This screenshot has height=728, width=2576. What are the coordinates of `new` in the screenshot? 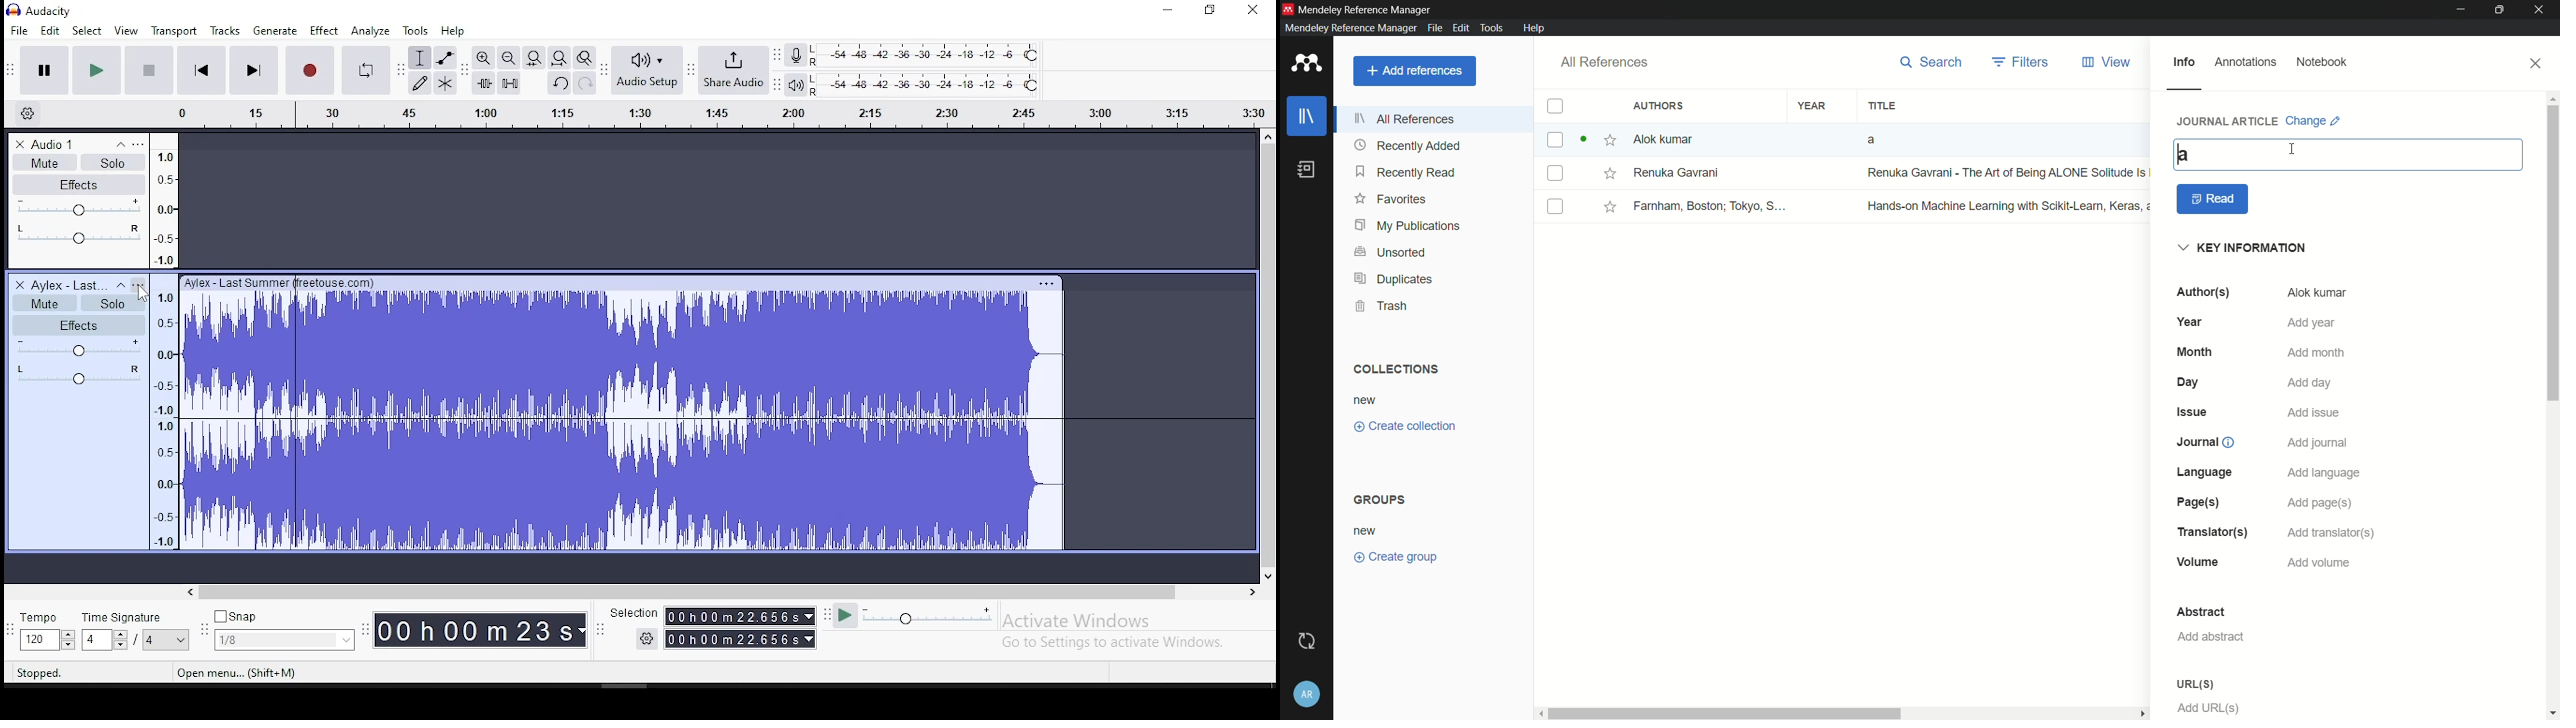 It's located at (1365, 401).